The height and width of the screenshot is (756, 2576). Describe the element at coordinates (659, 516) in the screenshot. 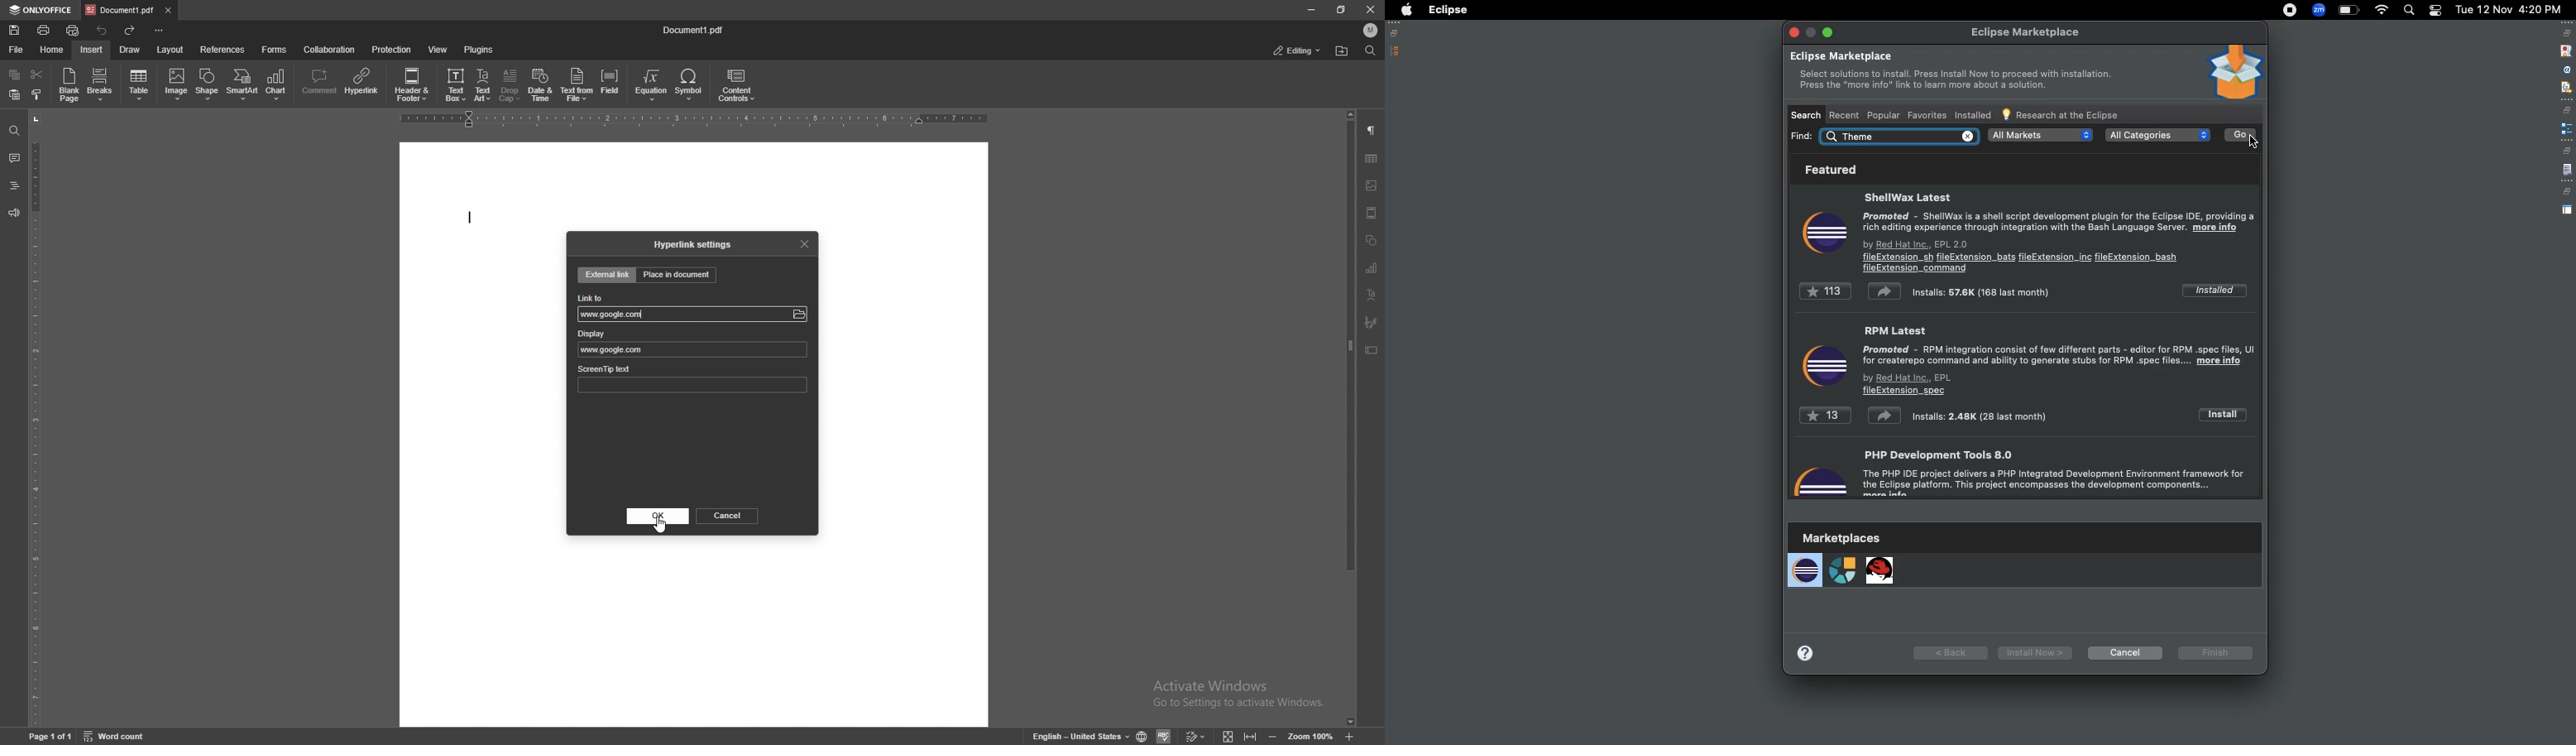

I see `ok` at that location.